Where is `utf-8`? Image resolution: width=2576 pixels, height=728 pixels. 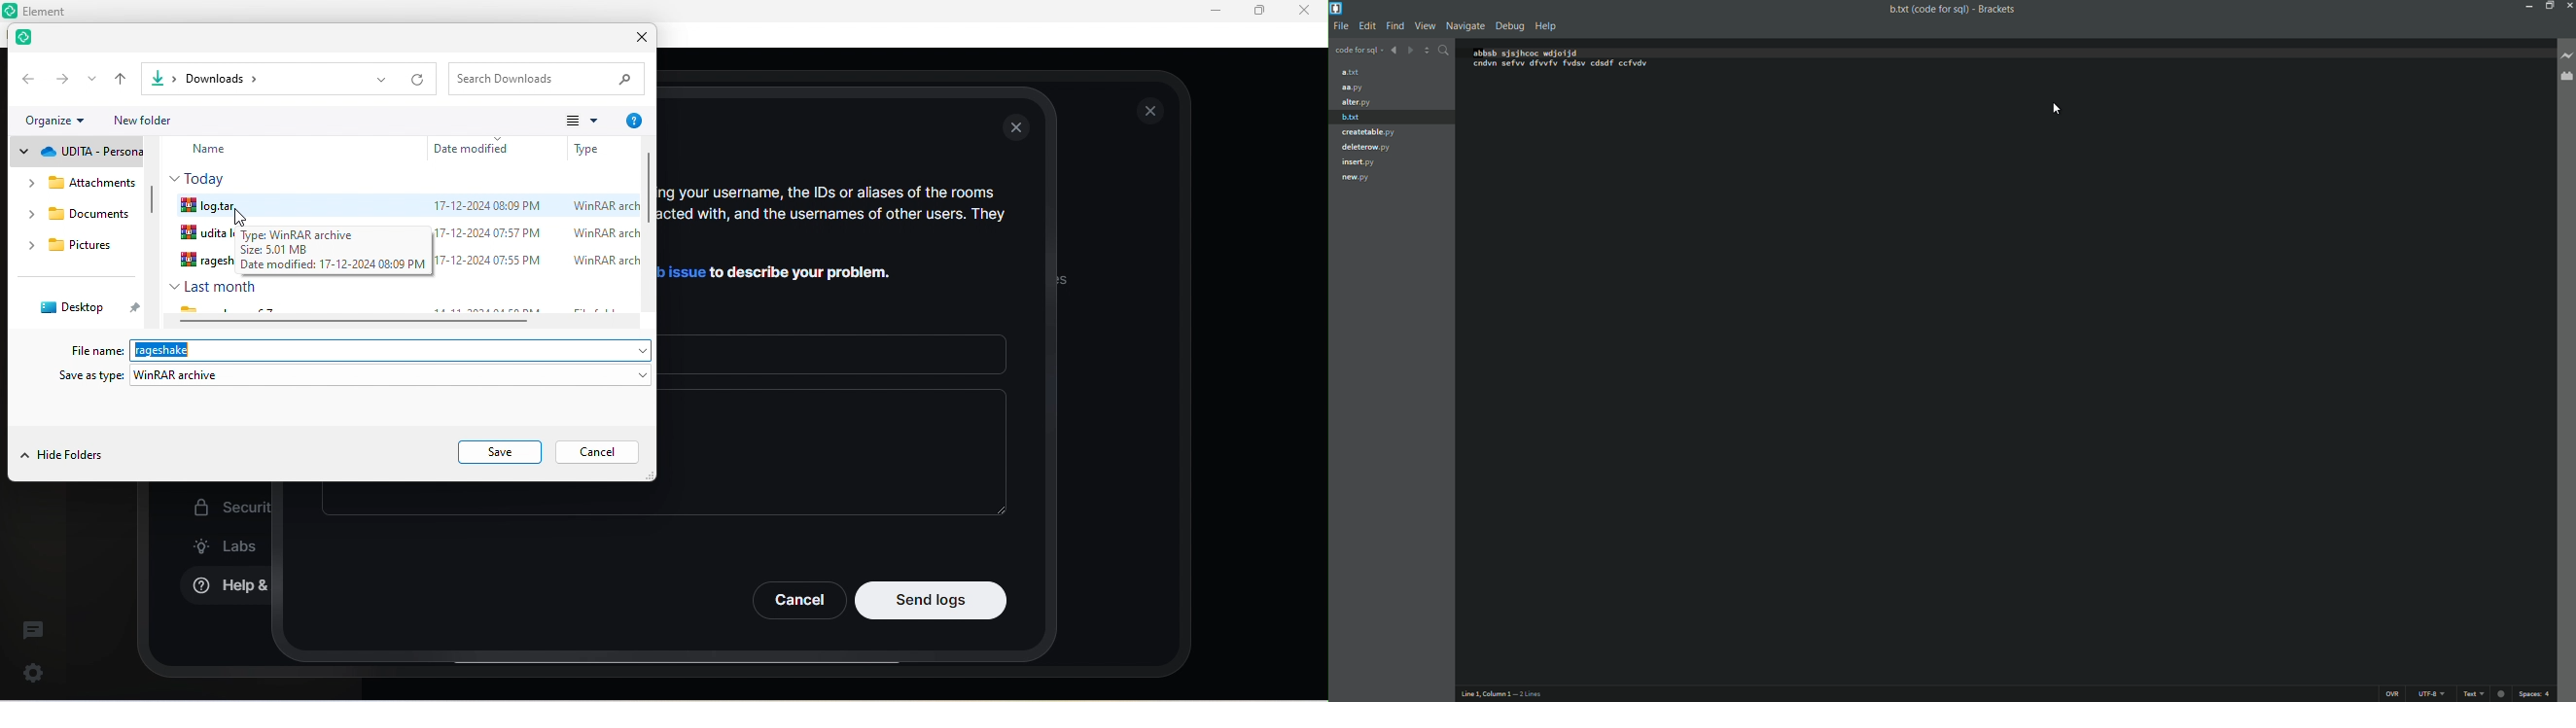 utf-8 is located at coordinates (2430, 693).